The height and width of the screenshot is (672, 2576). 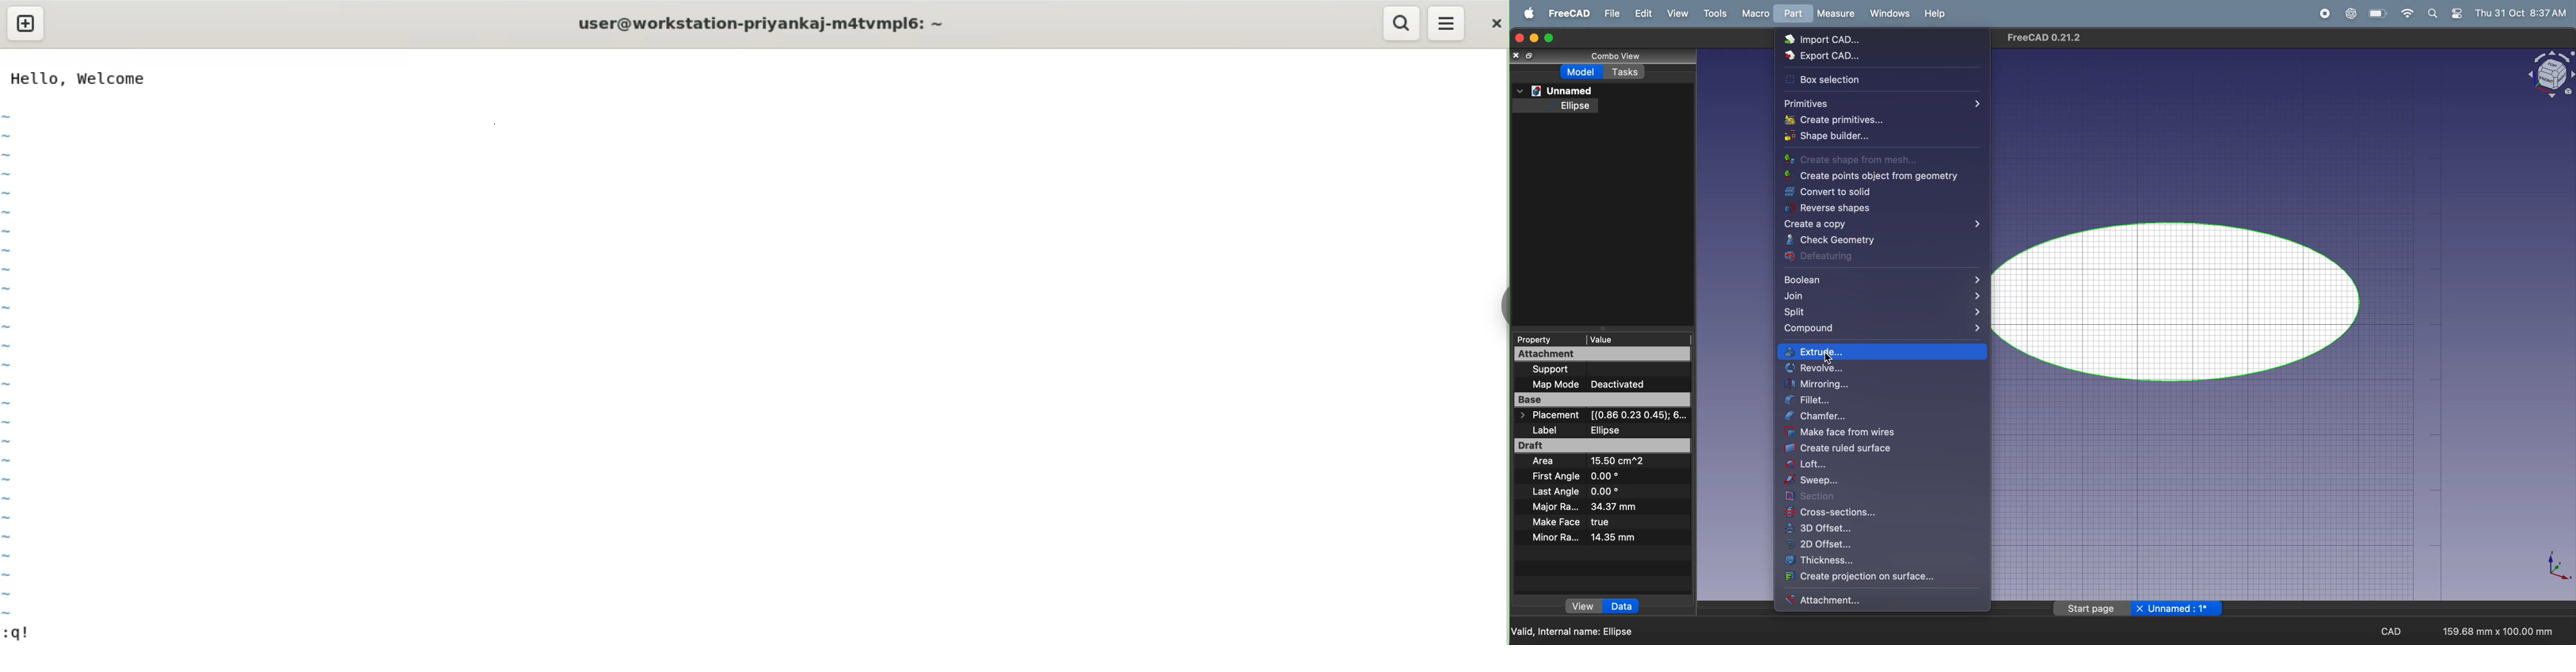 I want to click on record, so click(x=2323, y=15).